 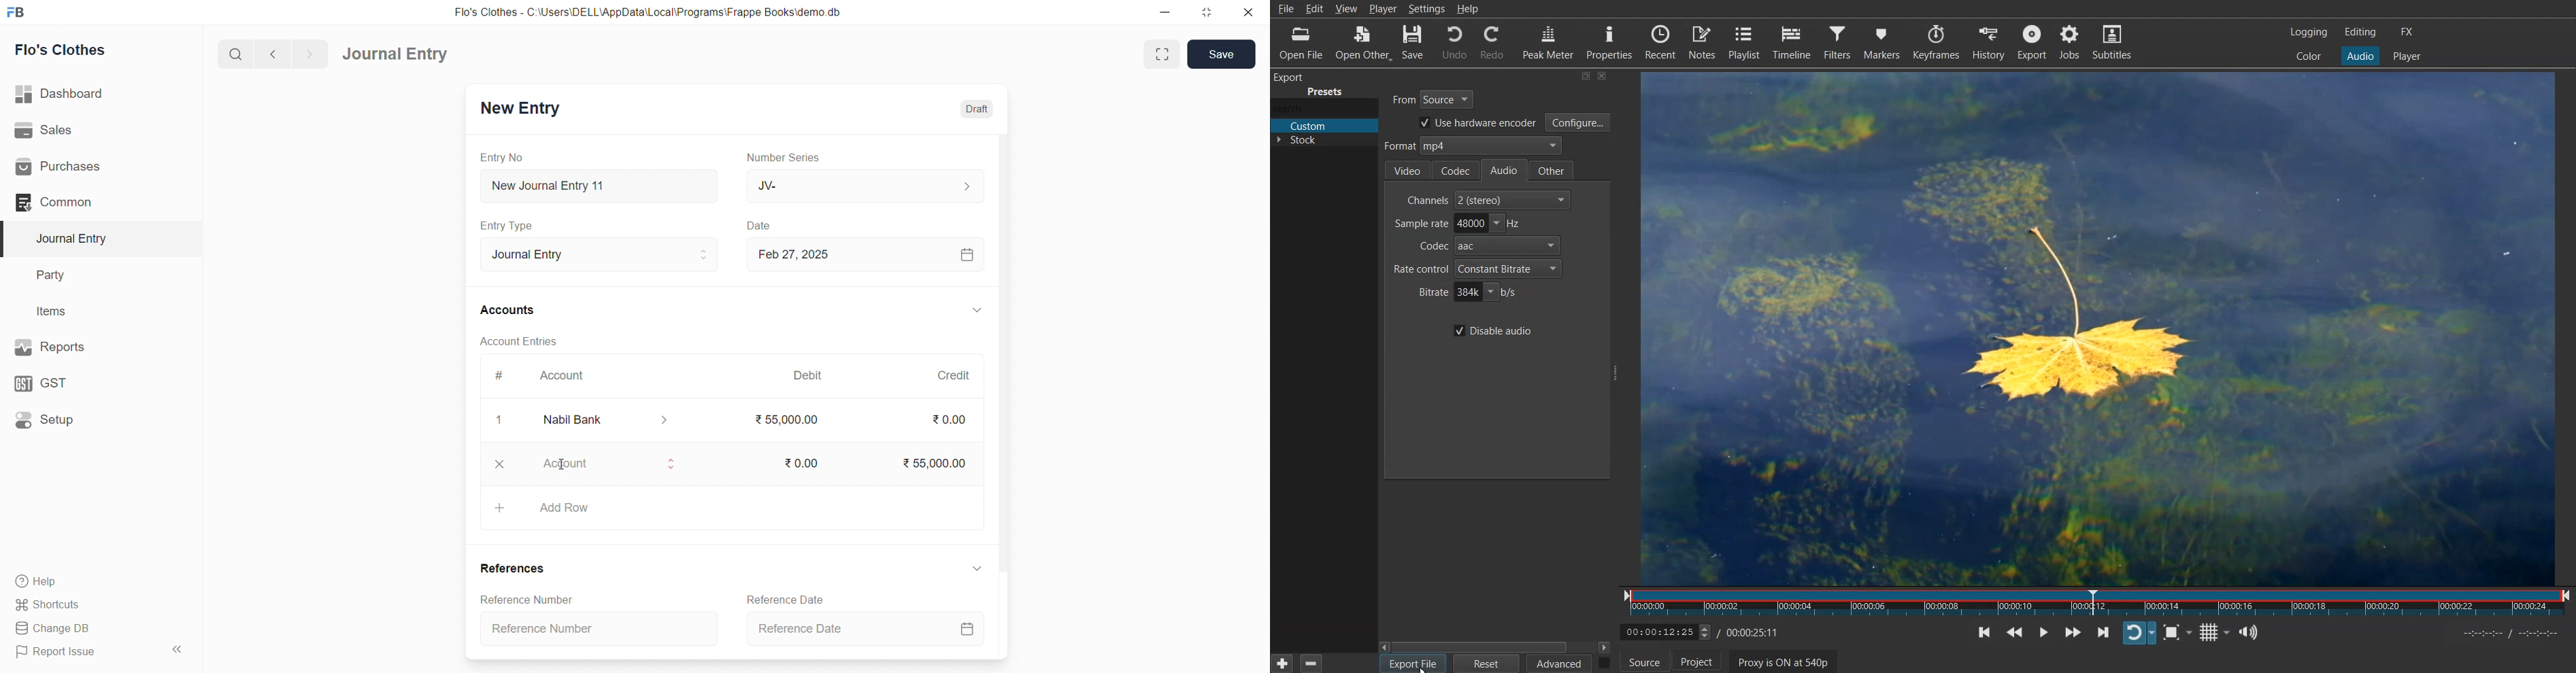 What do you see at coordinates (1412, 44) in the screenshot?
I see `Save` at bounding box center [1412, 44].